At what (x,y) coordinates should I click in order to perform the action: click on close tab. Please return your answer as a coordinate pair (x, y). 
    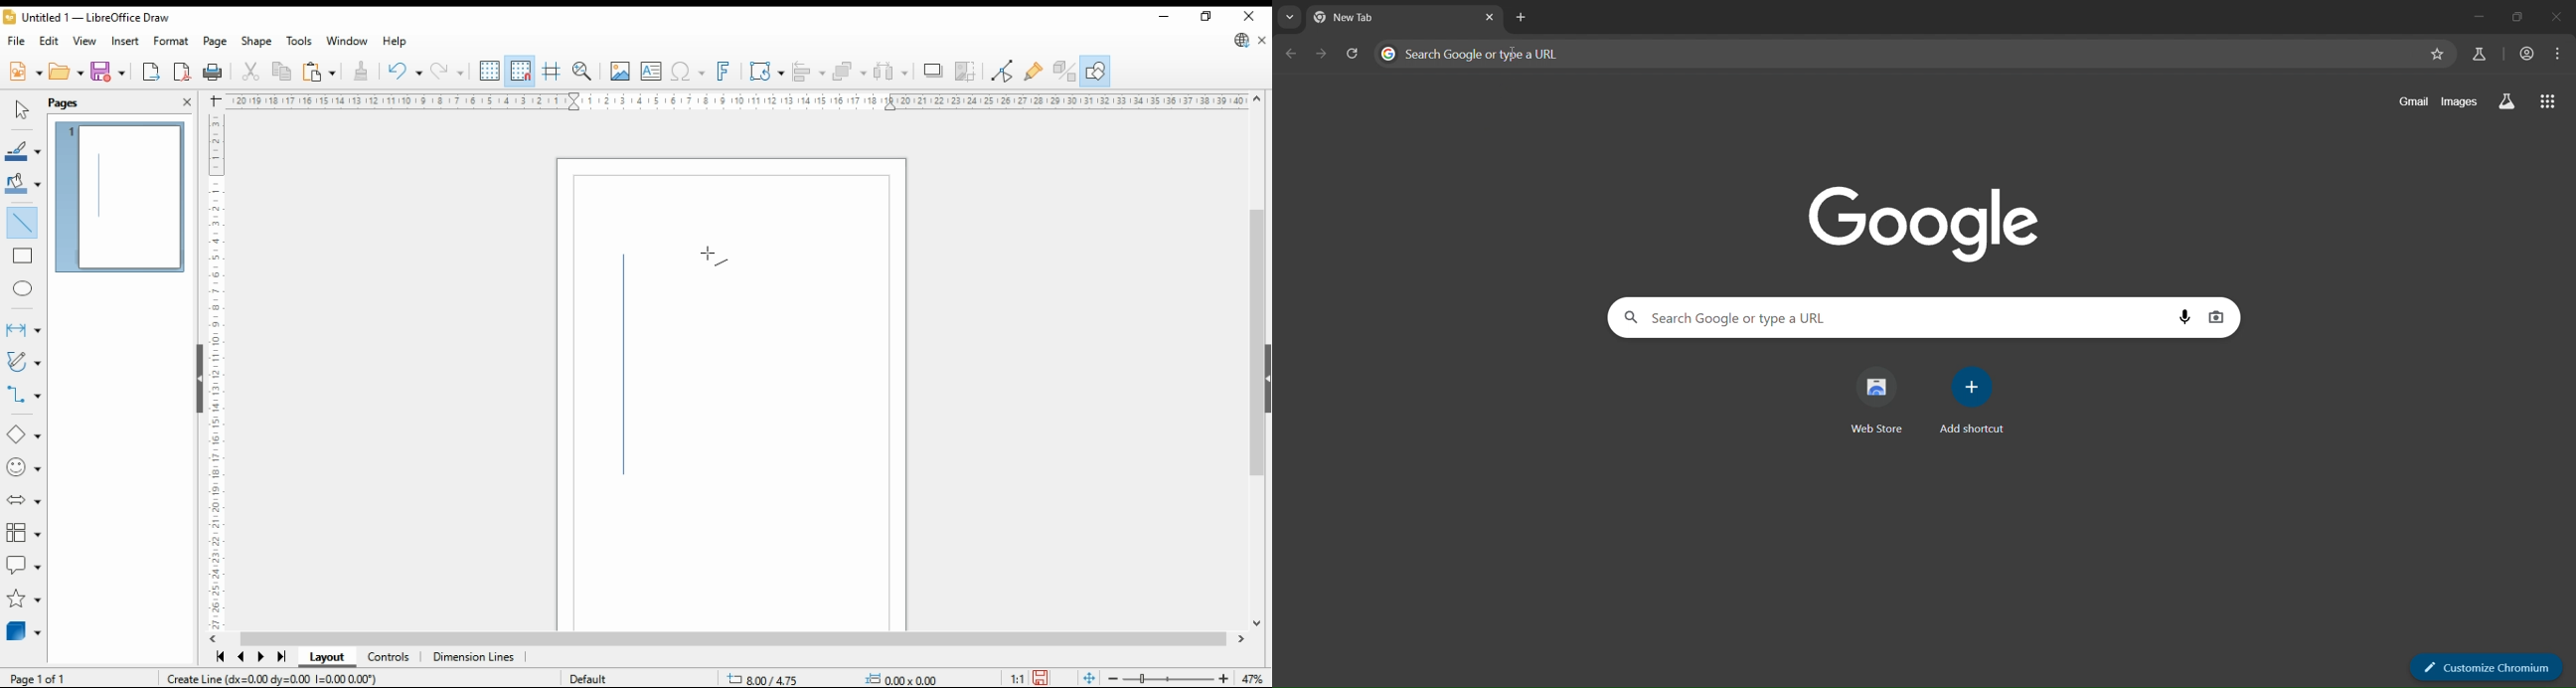
    Looking at the image, I should click on (1492, 18).